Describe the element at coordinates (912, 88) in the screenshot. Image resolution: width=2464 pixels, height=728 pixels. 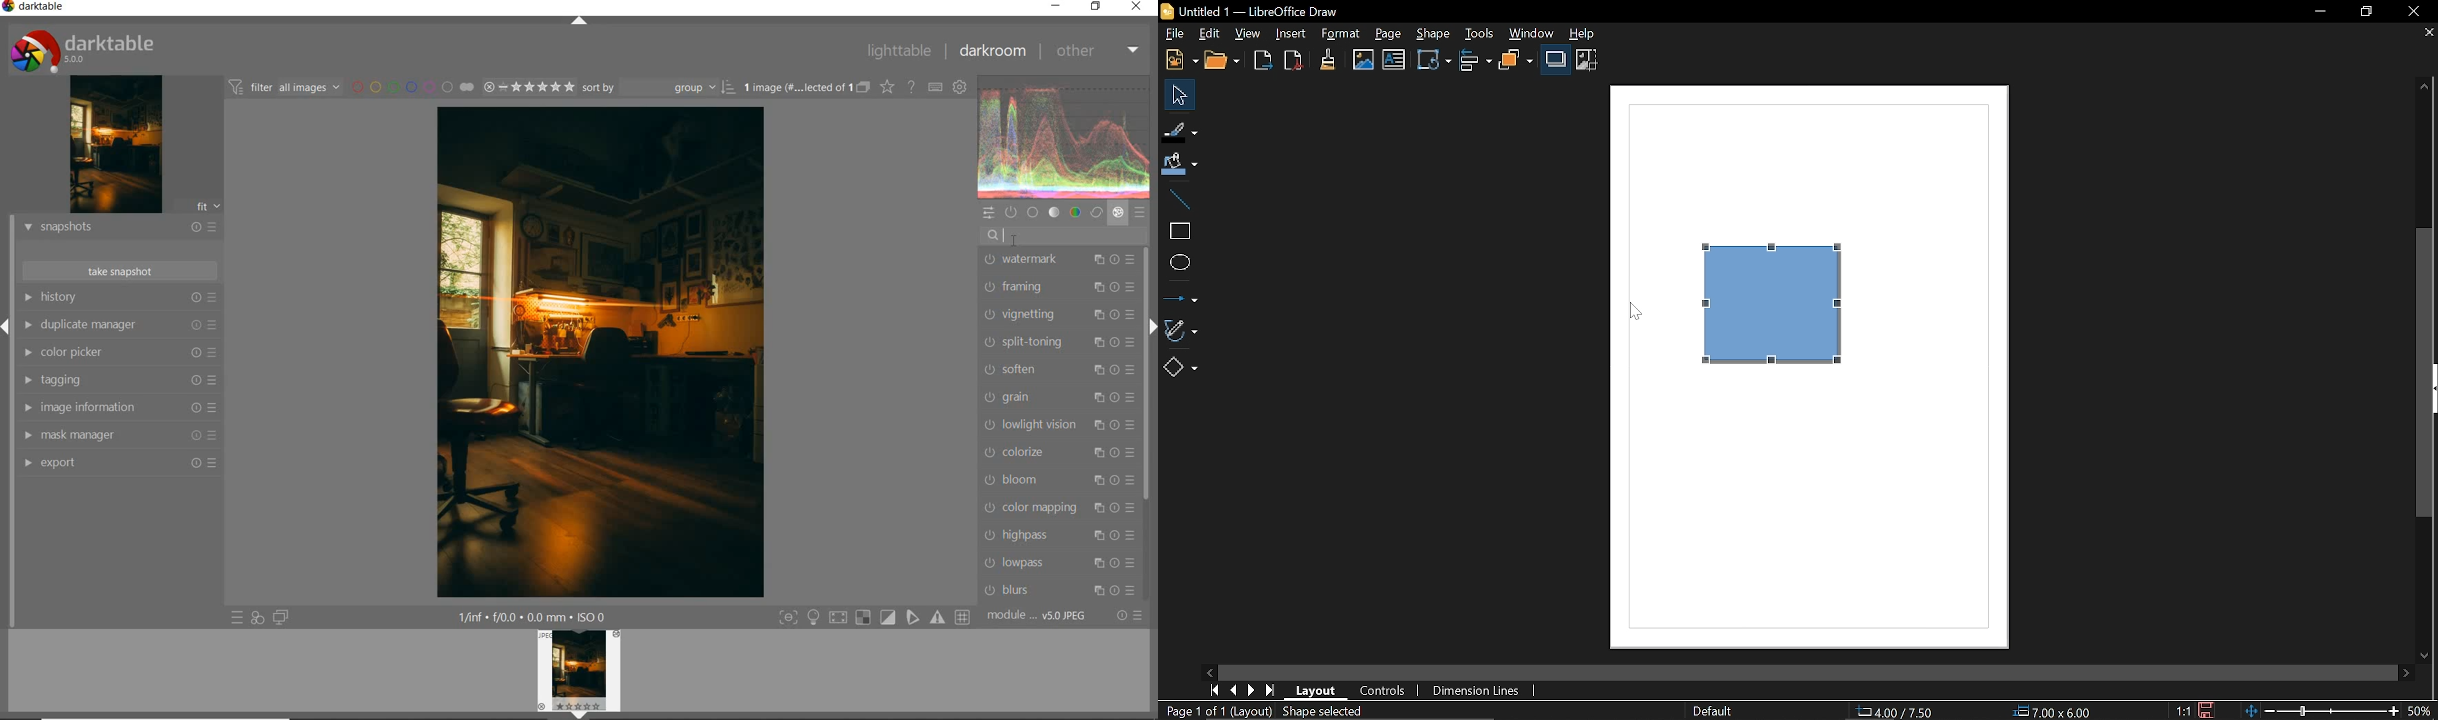
I see `enable online help` at that location.